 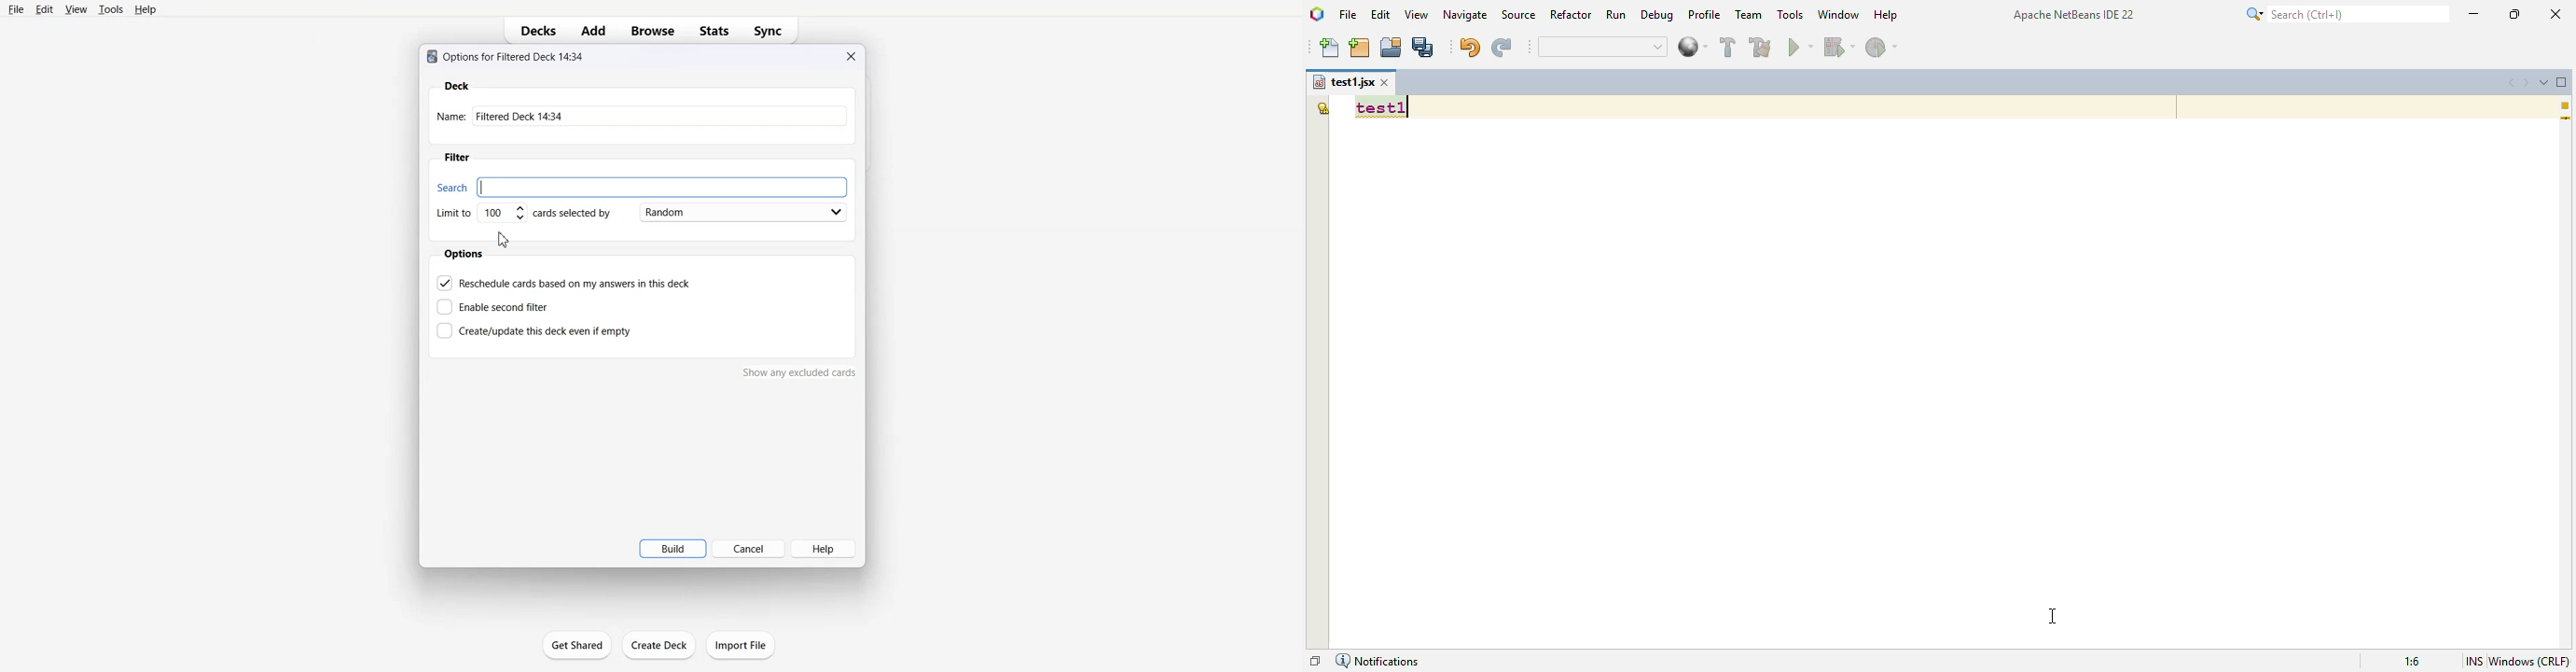 I want to click on Stats, so click(x=713, y=31).